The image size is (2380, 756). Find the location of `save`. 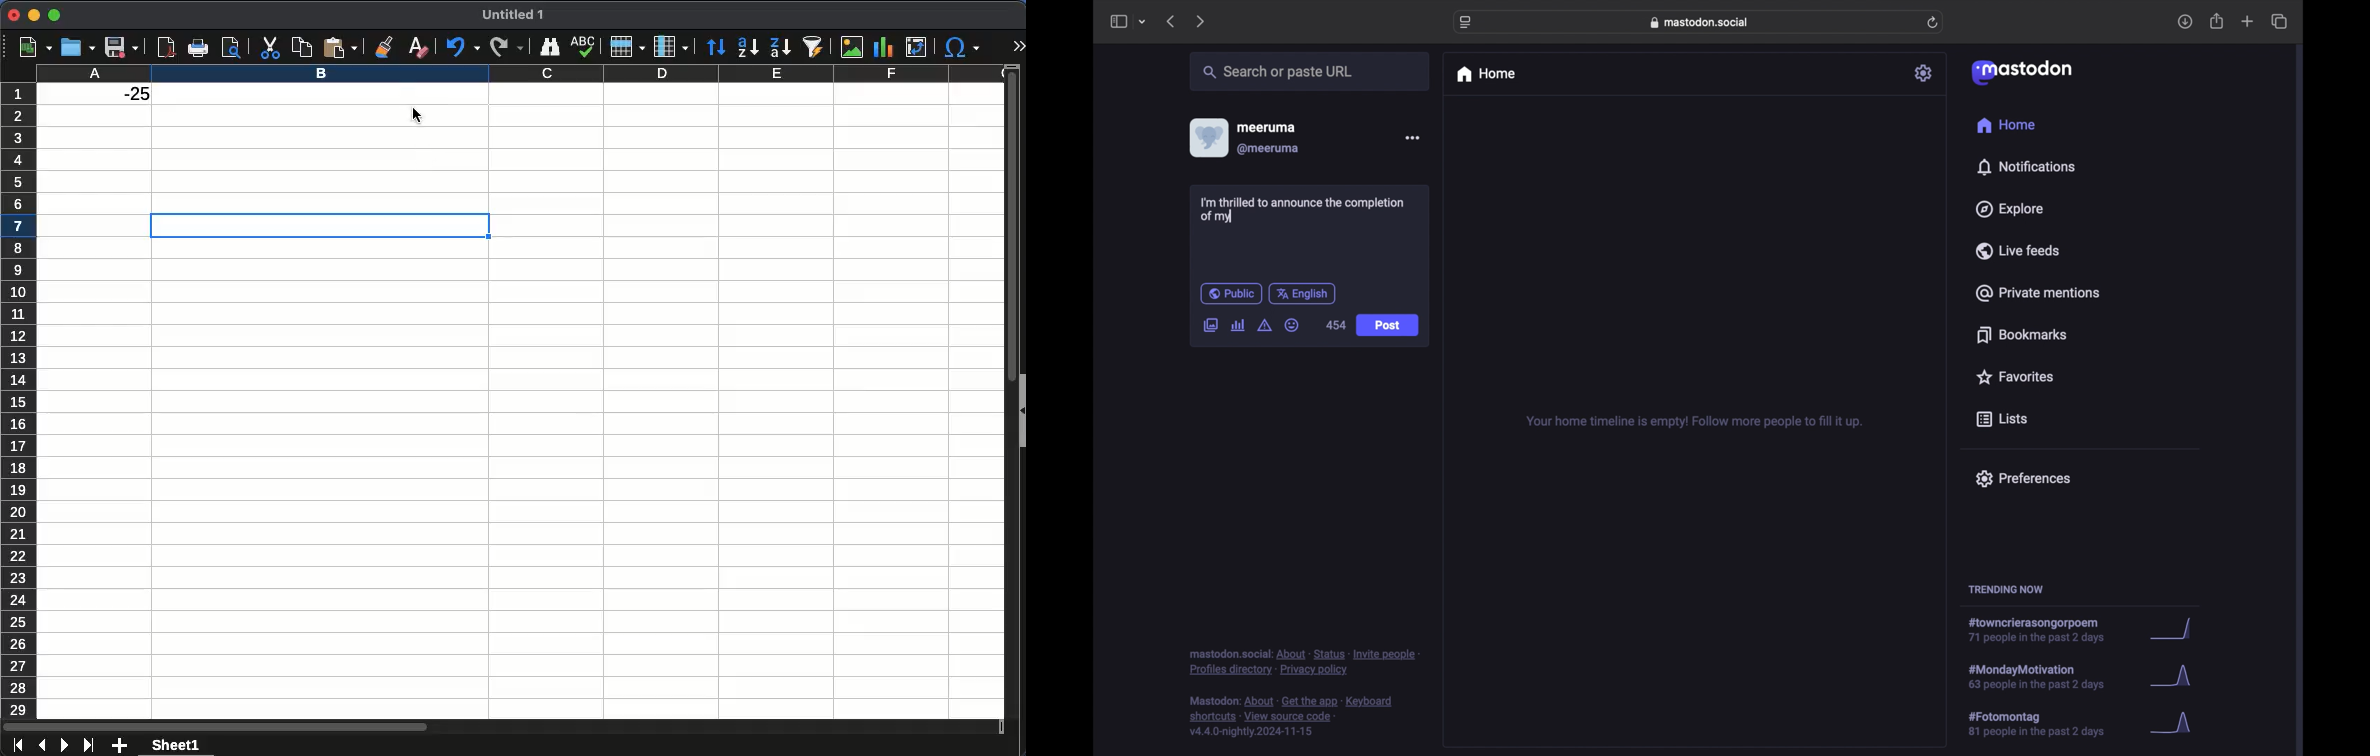

save is located at coordinates (122, 47).